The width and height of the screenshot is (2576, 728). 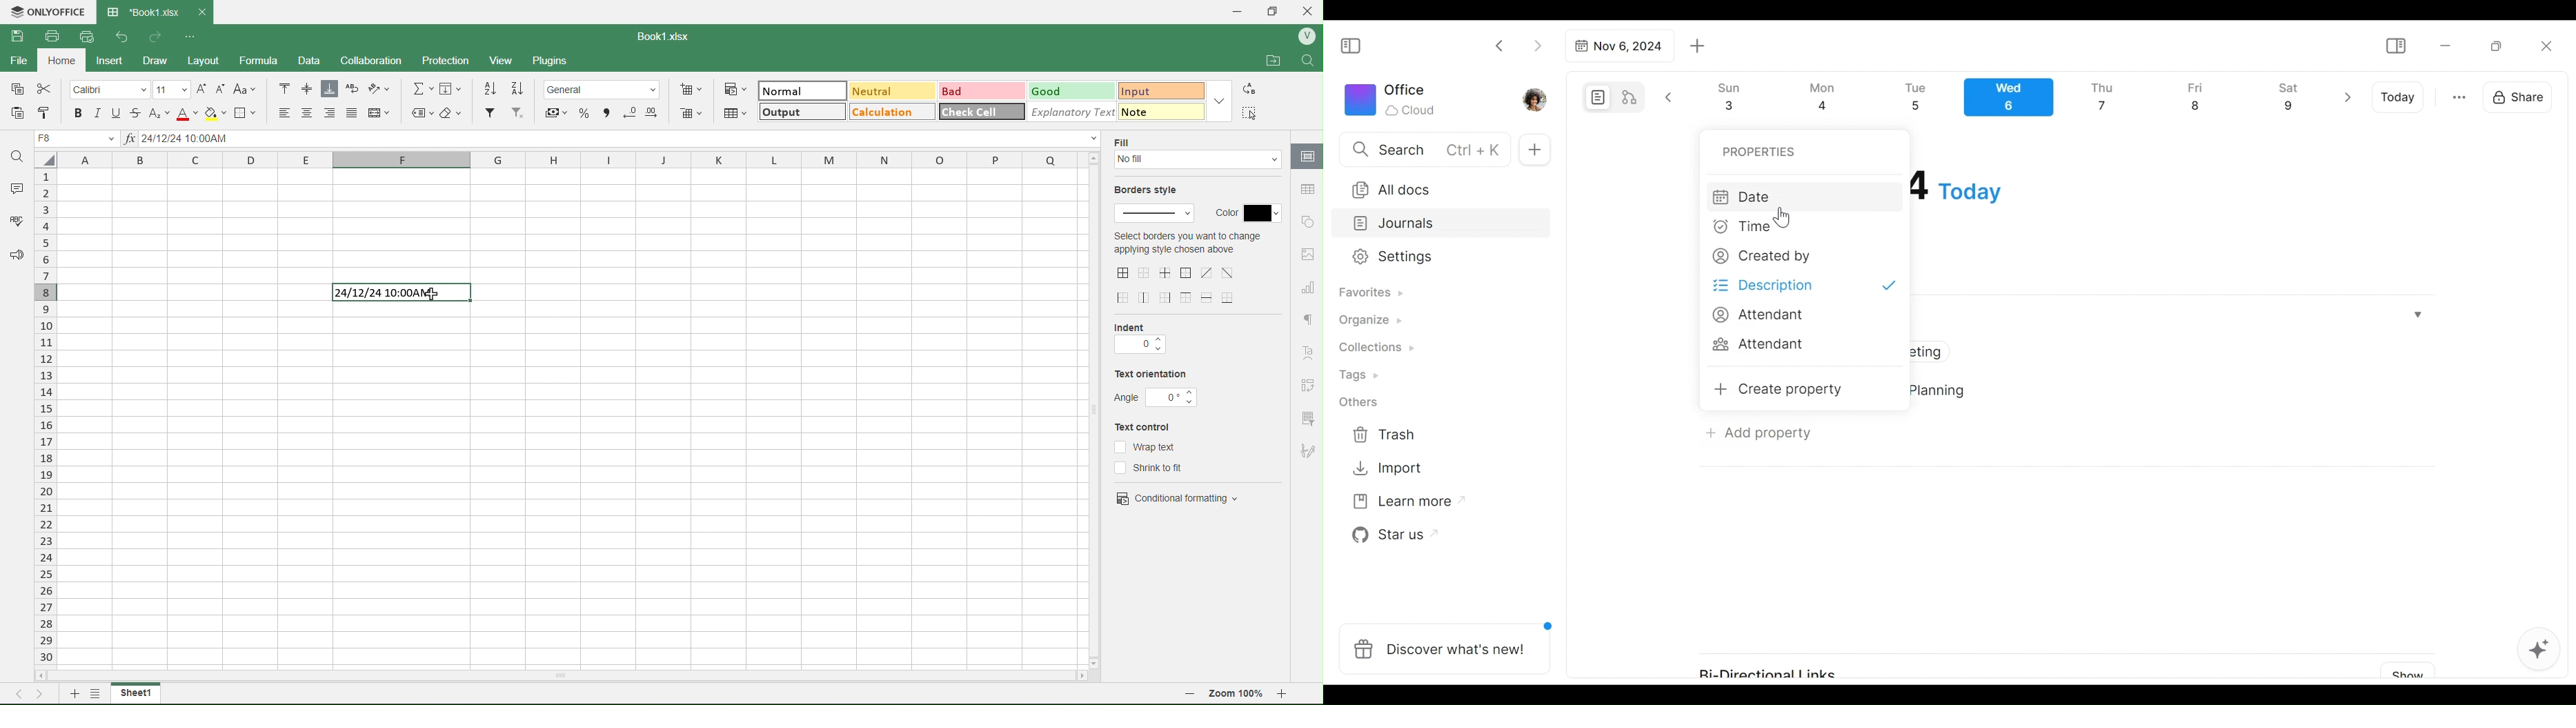 What do you see at coordinates (1308, 288) in the screenshot?
I see `charts` at bounding box center [1308, 288].